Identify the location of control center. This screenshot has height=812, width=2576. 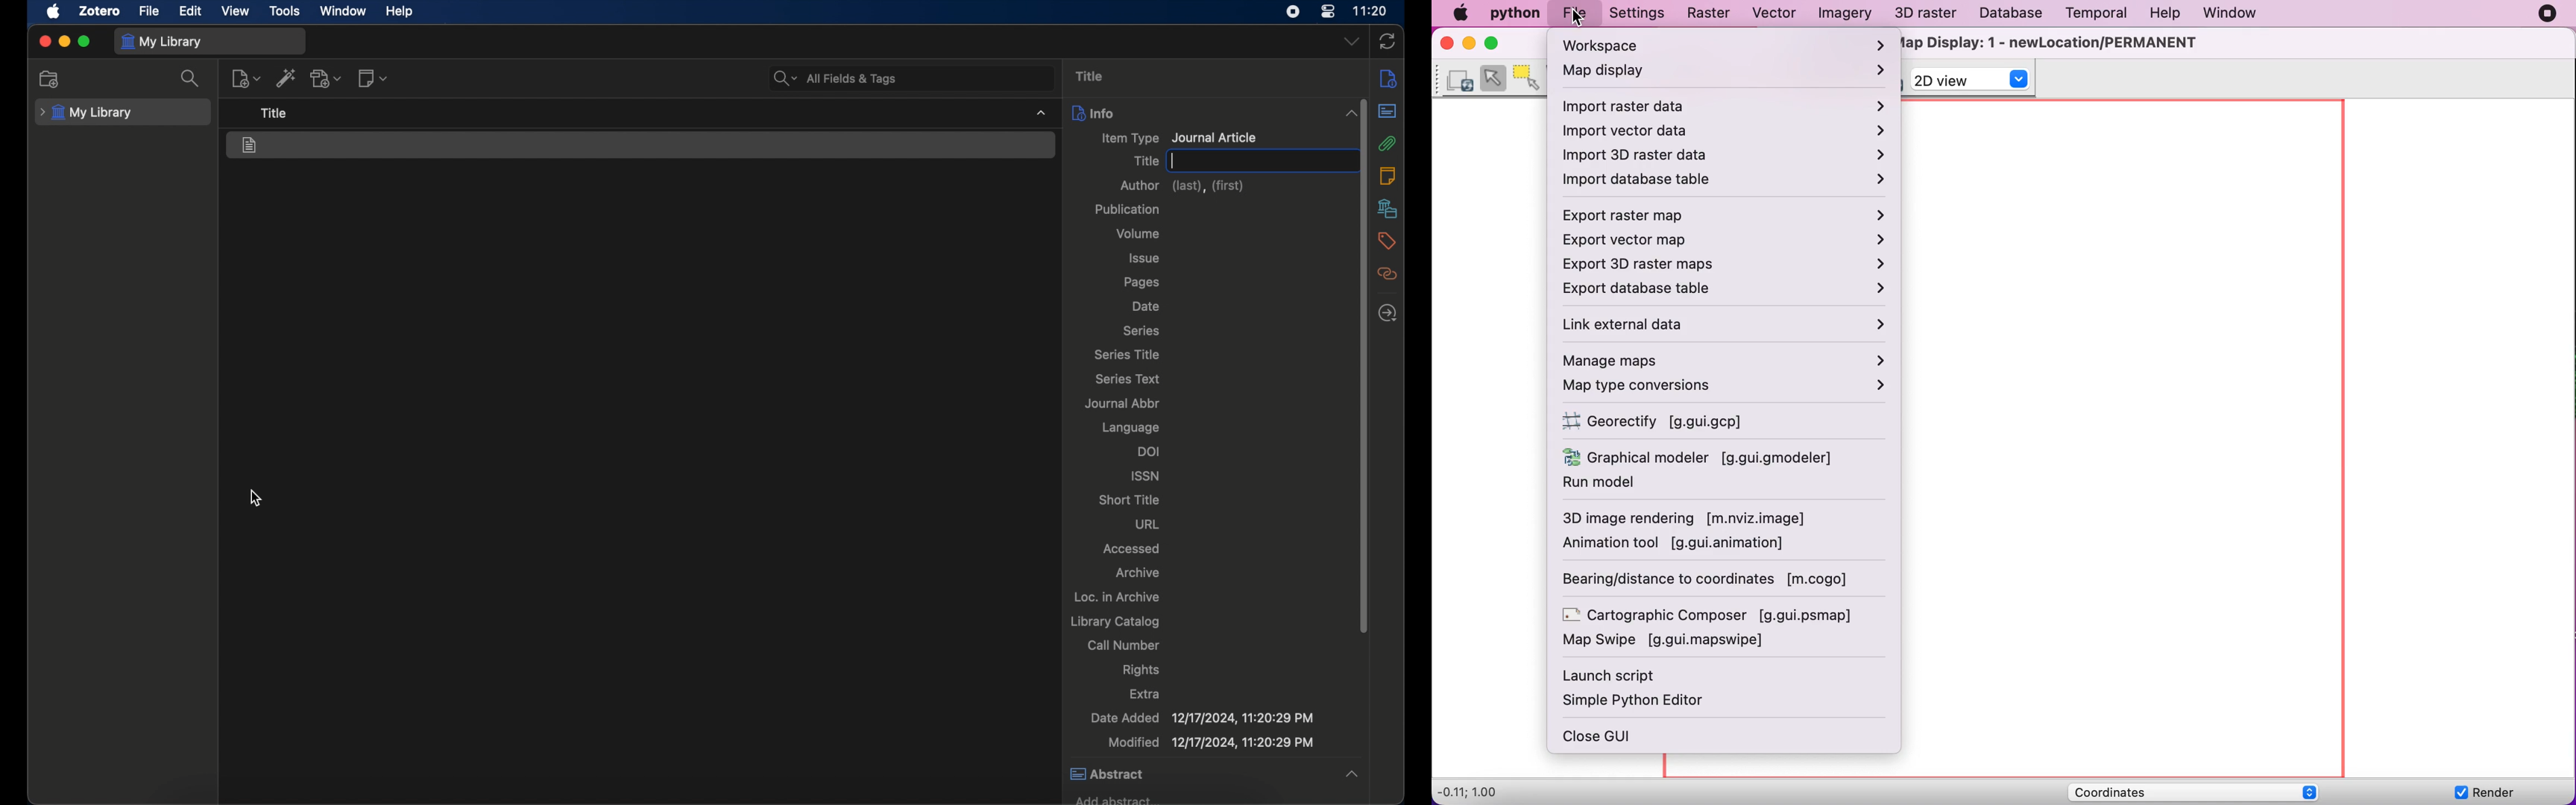
(1328, 12).